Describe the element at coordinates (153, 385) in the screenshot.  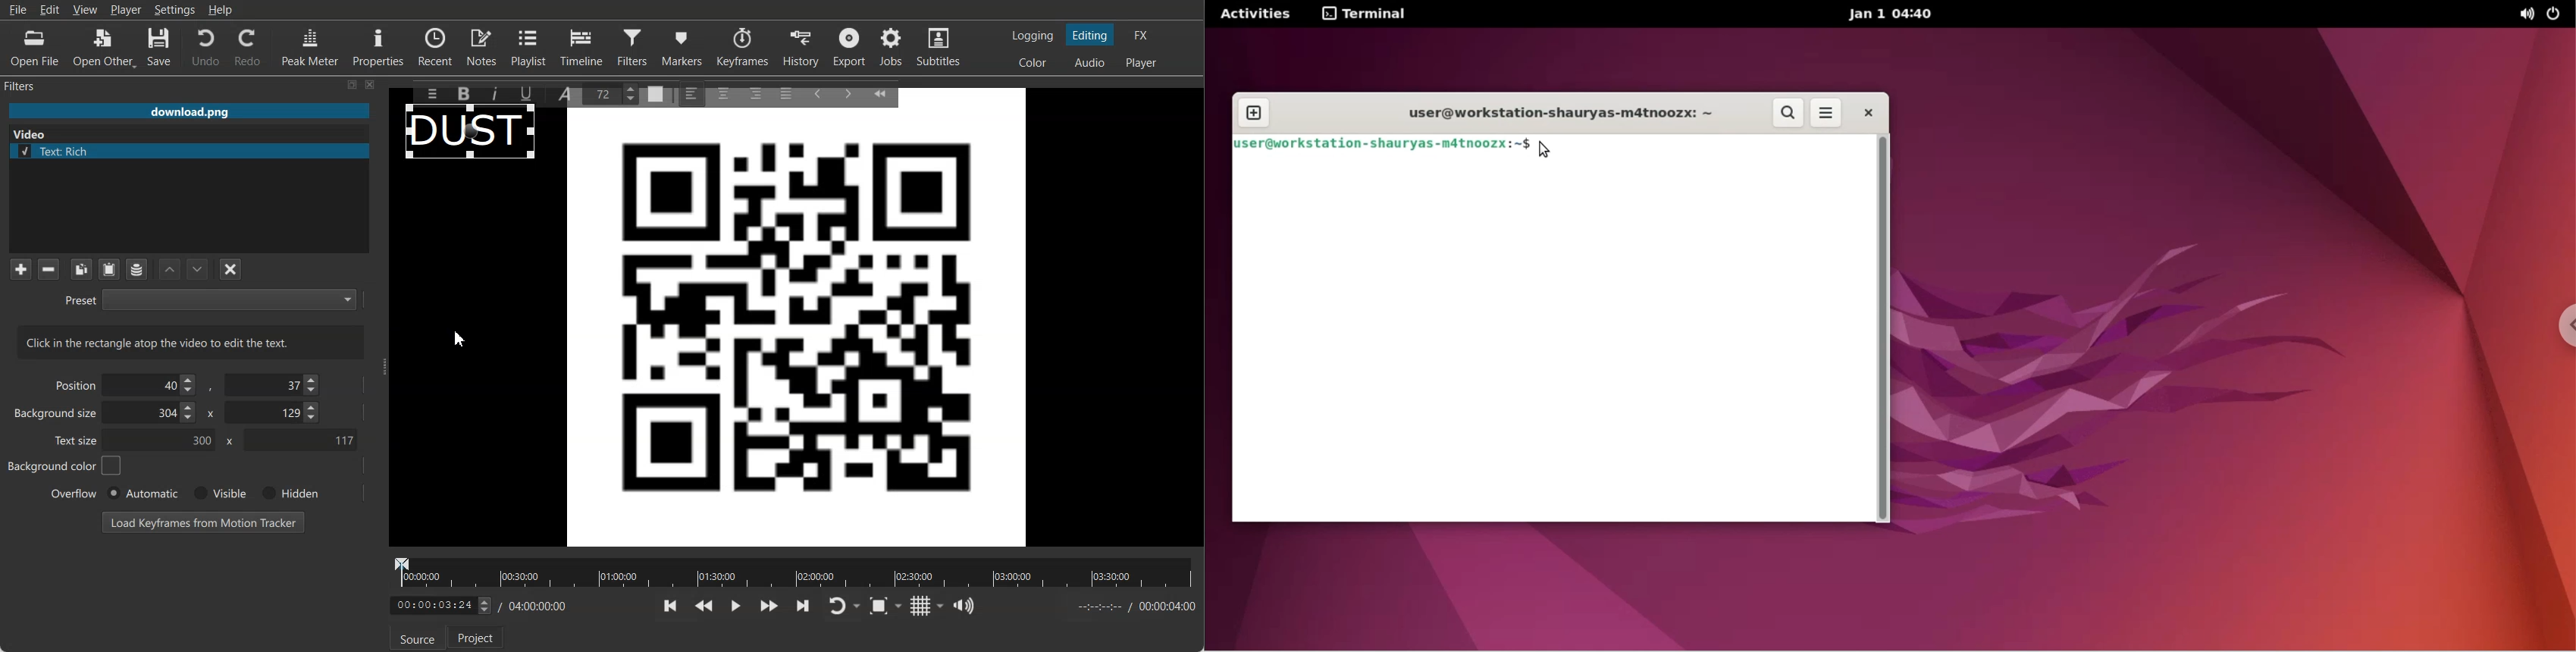
I see `Position Adjuster X- Coordinate` at that location.